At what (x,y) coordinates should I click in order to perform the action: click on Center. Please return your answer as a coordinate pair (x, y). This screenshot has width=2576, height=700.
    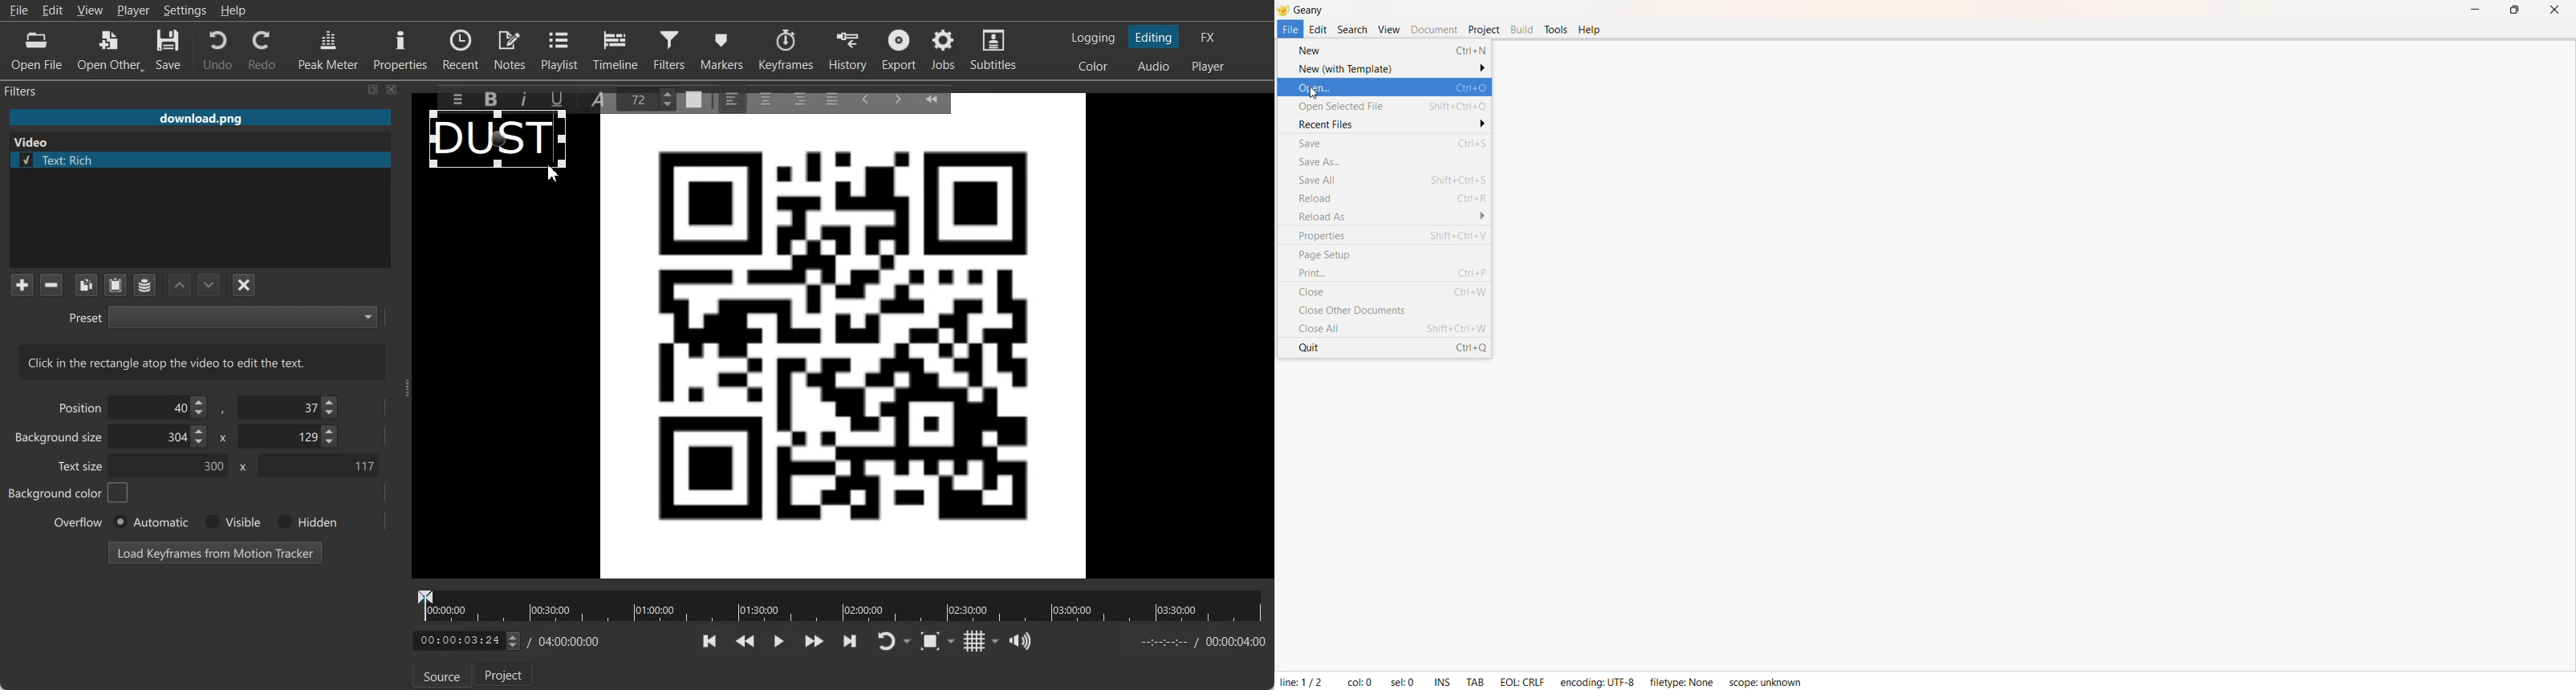
    Looking at the image, I should click on (767, 98).